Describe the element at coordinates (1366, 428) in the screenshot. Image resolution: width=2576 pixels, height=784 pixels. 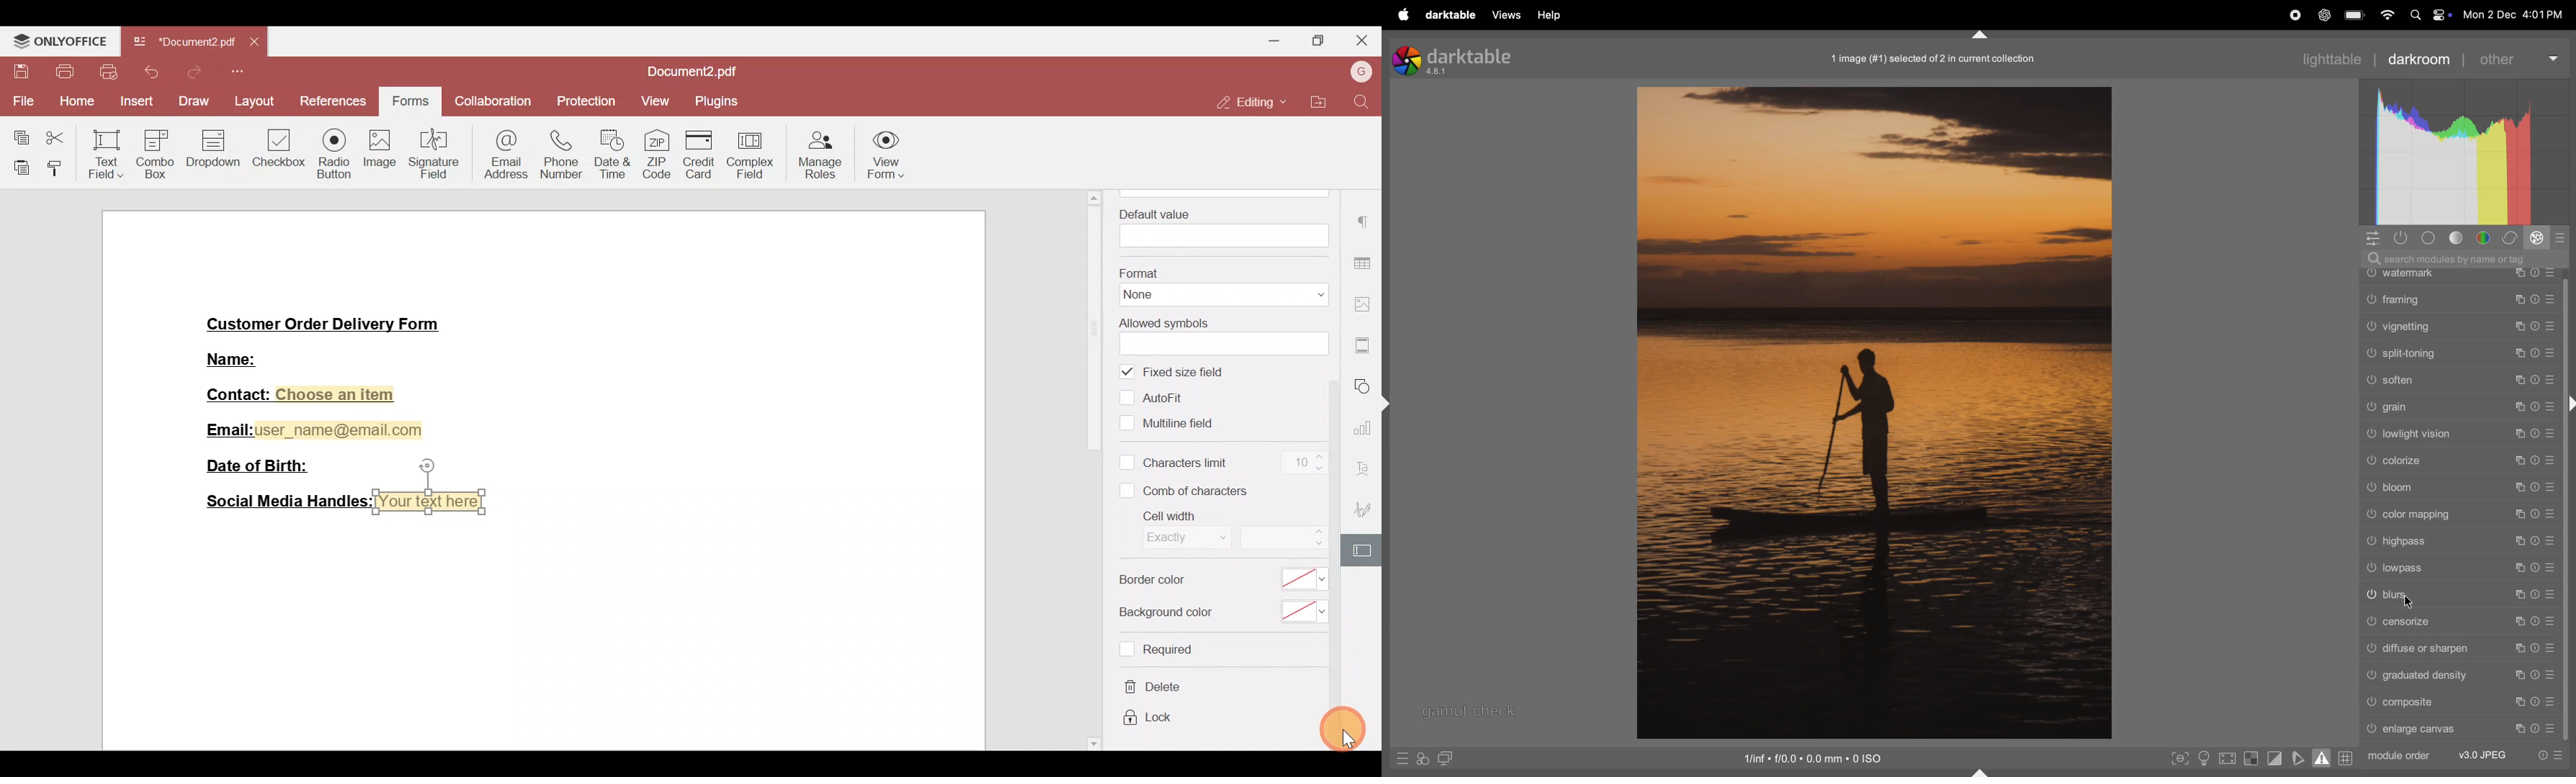
I see `Chart settings` at that location.